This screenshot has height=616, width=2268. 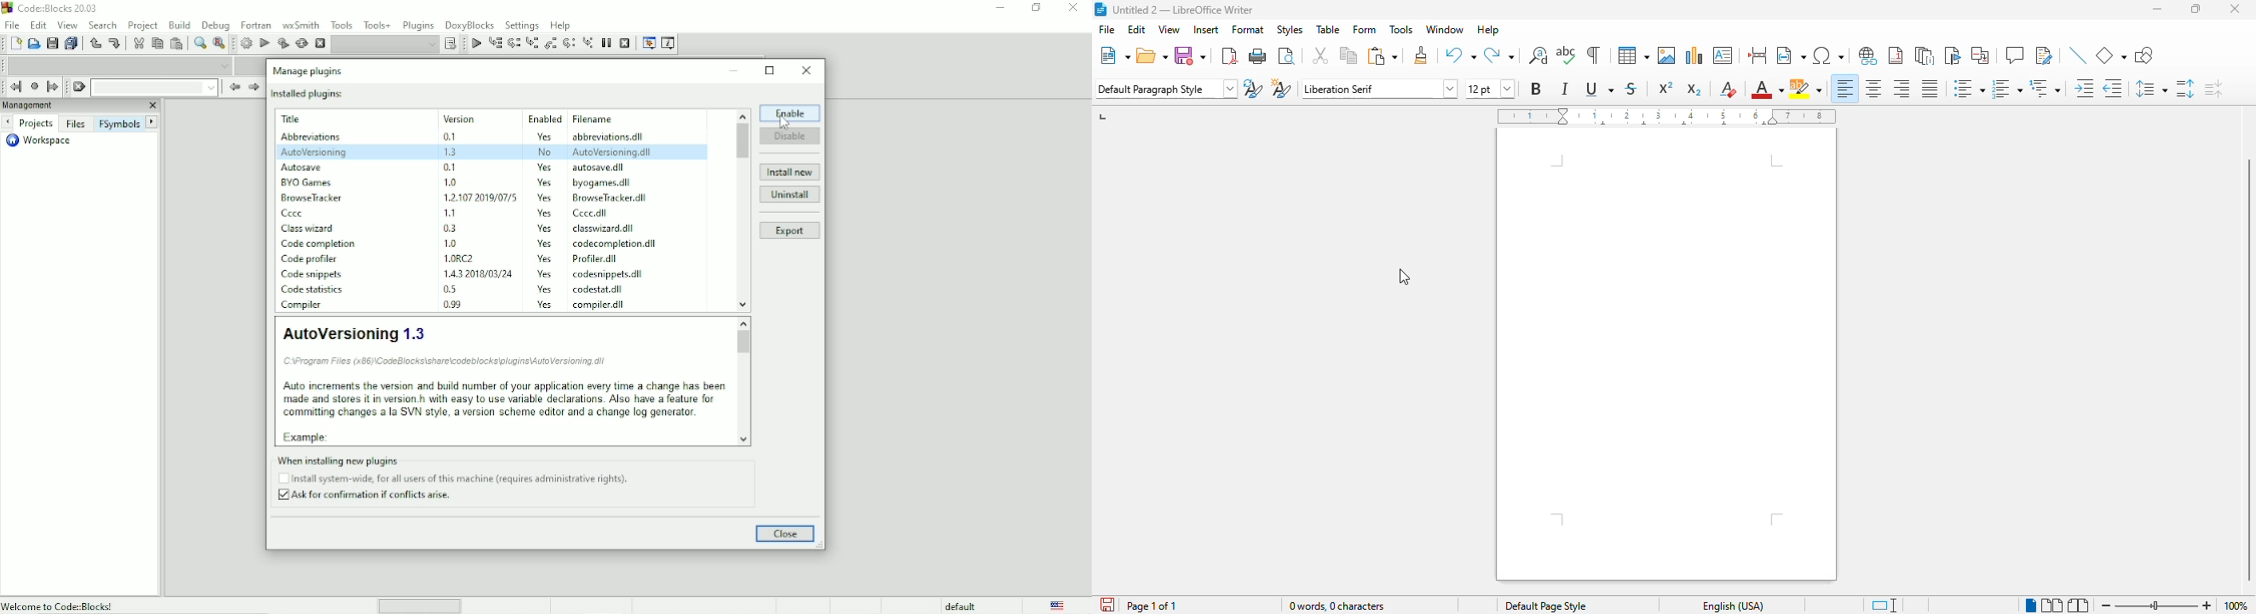 What do you see at coordinates (745, 439) in the screenshot?
I see `scroll down ` at bounding box center [745, 439].